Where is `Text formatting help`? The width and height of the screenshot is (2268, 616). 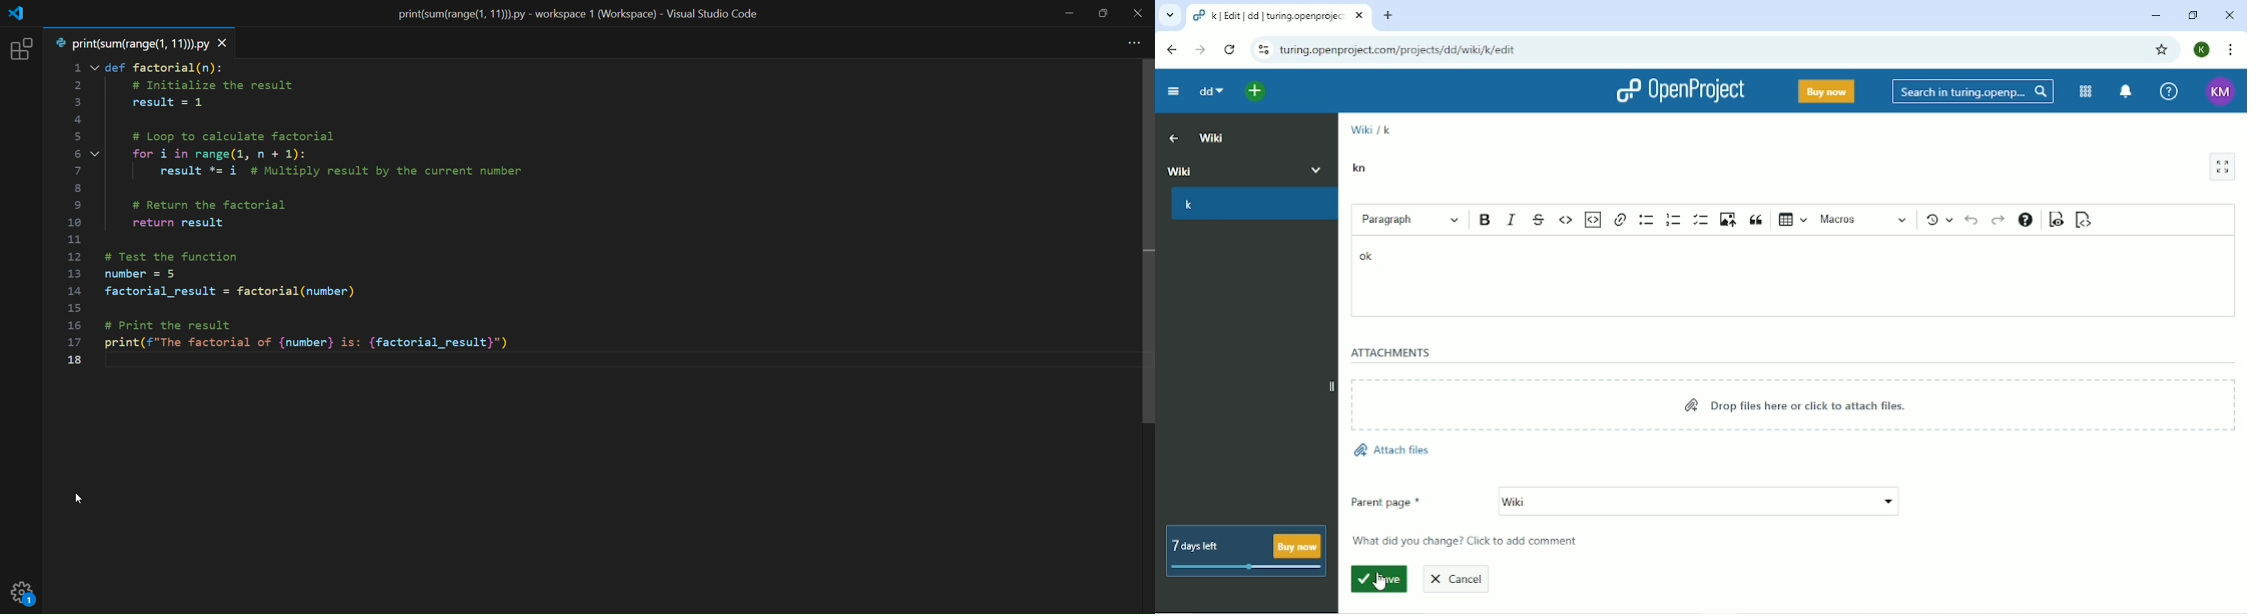 Text formatting help is located at coordinates (2025, 220).